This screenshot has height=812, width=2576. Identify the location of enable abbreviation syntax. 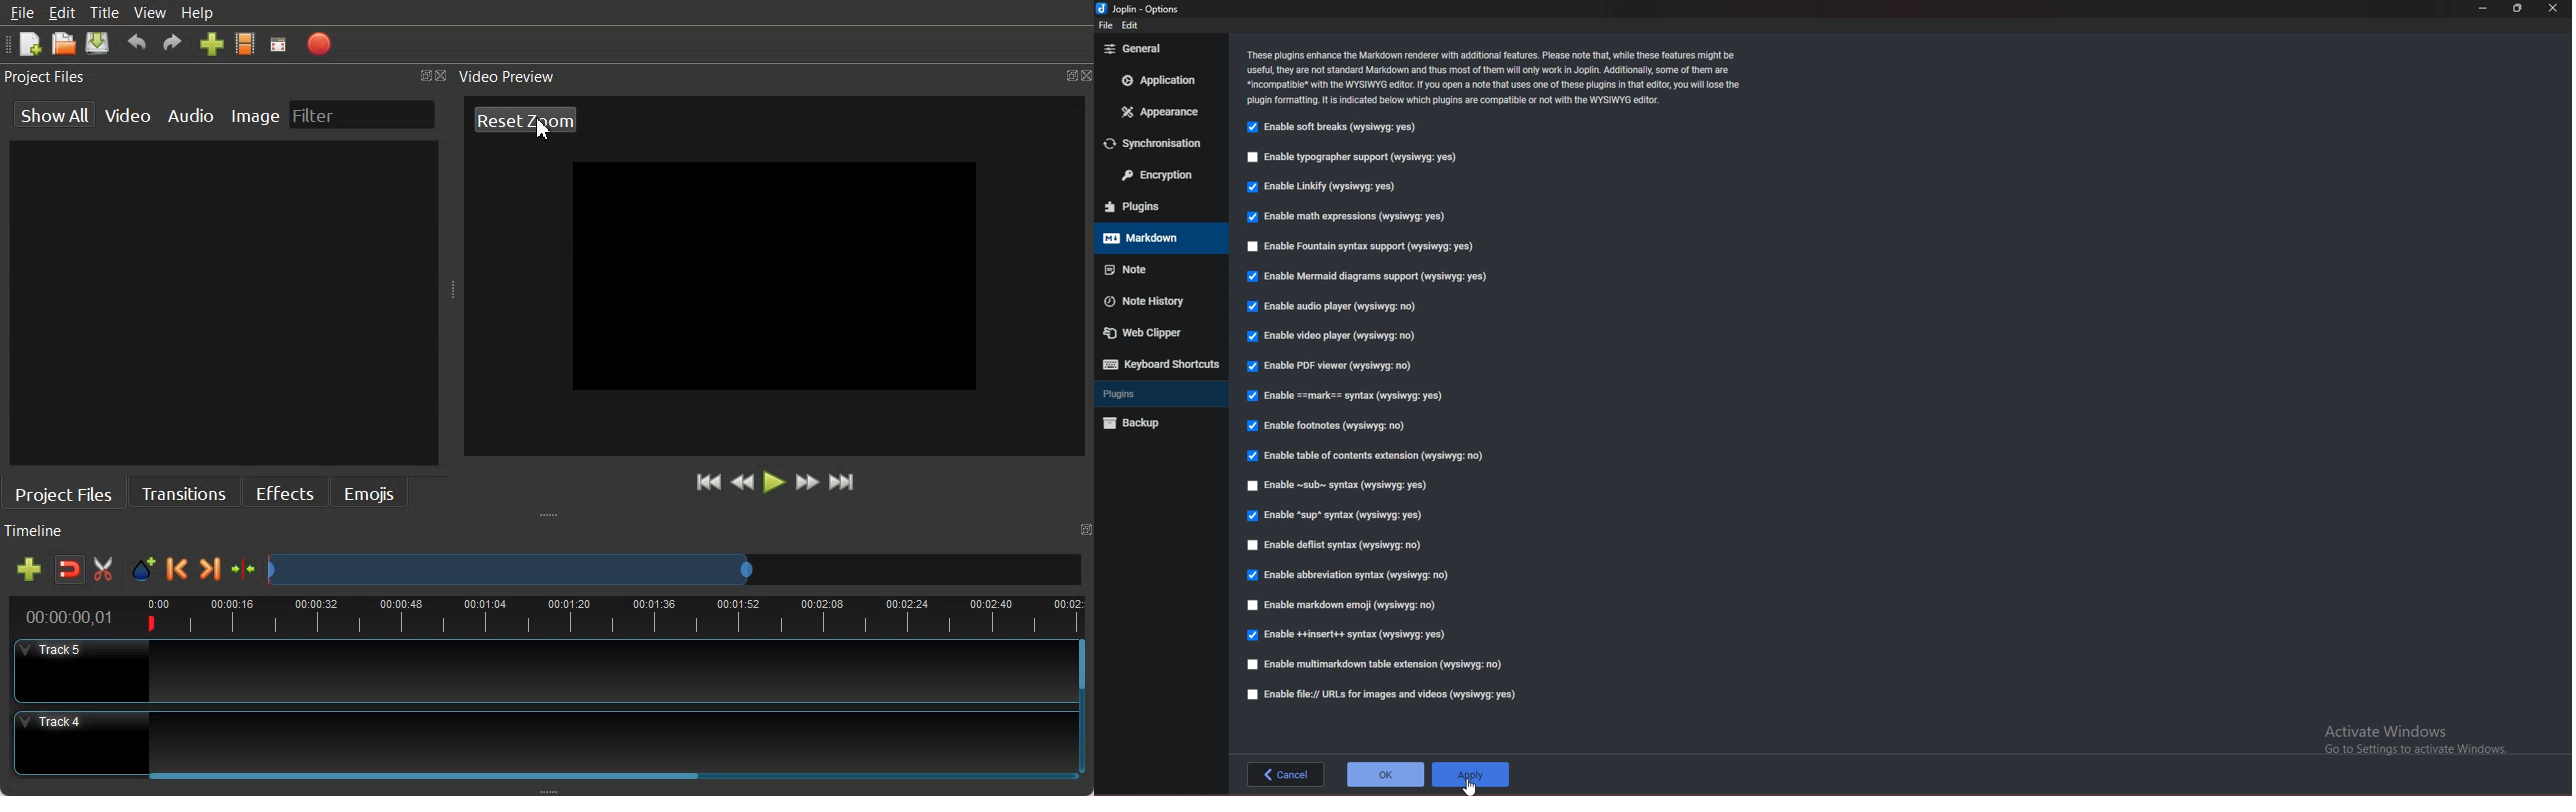
(1352, 574).